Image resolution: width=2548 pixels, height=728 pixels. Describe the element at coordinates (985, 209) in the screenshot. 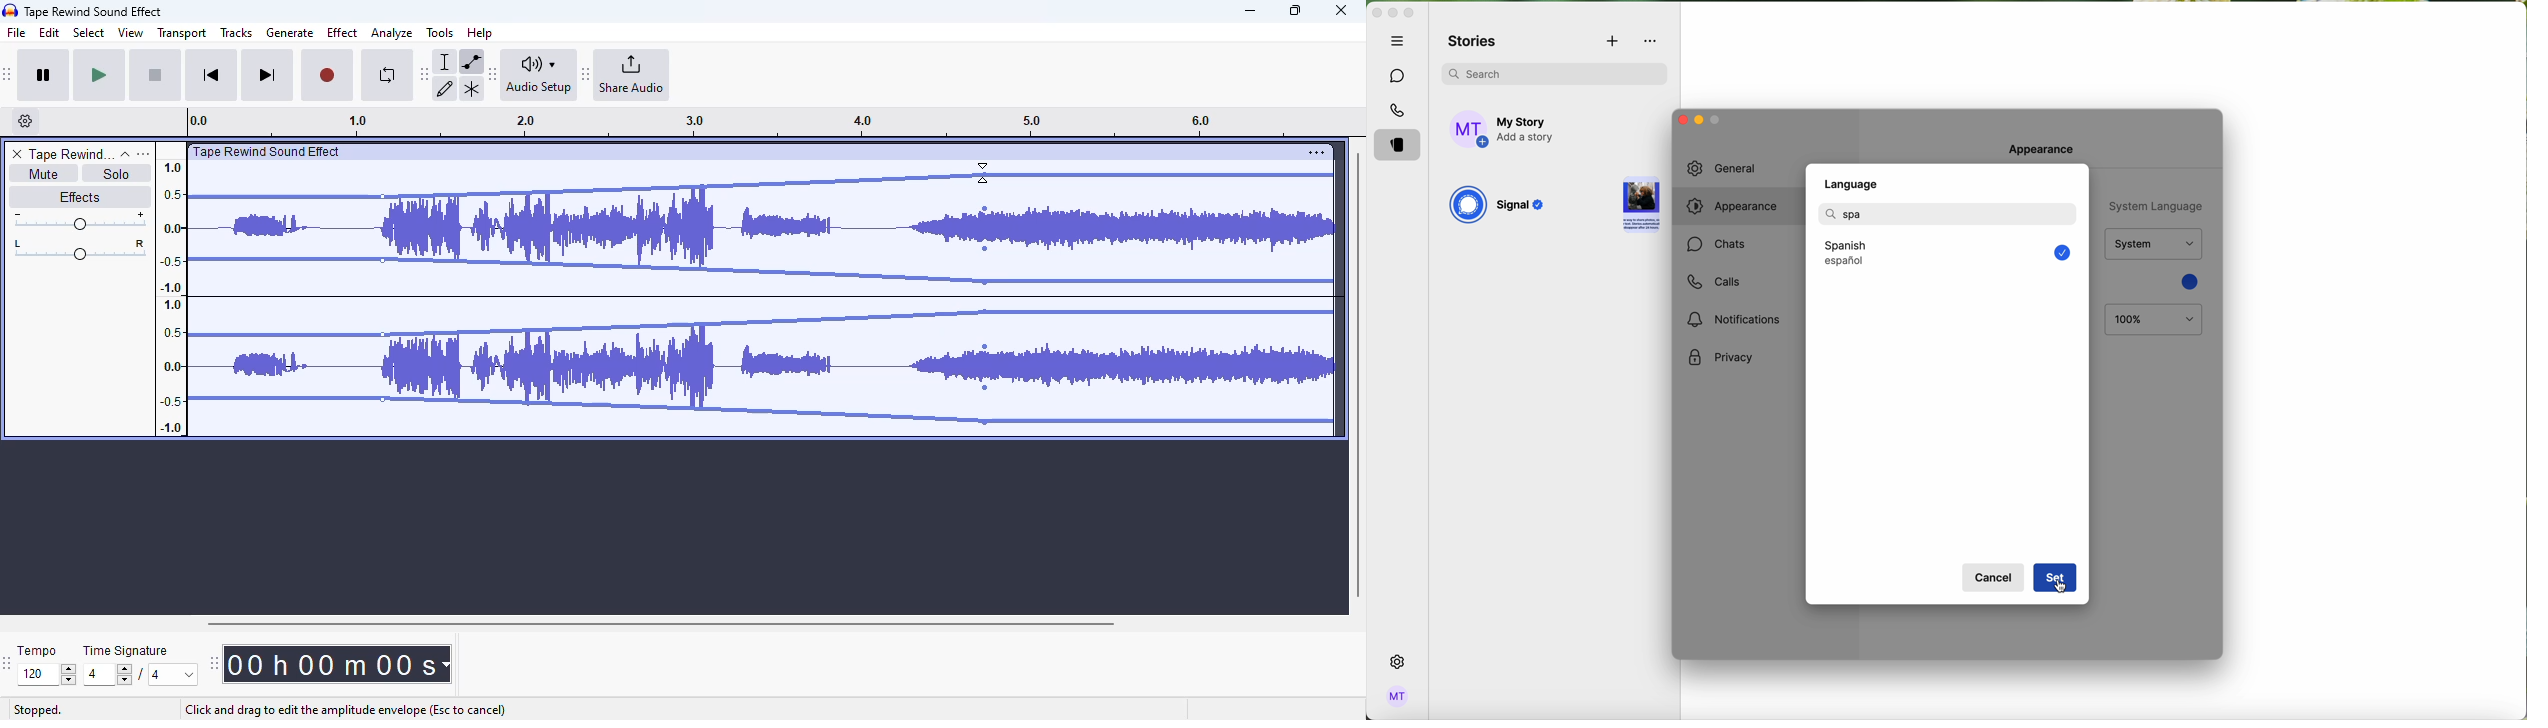

I see `Control point` at that location.